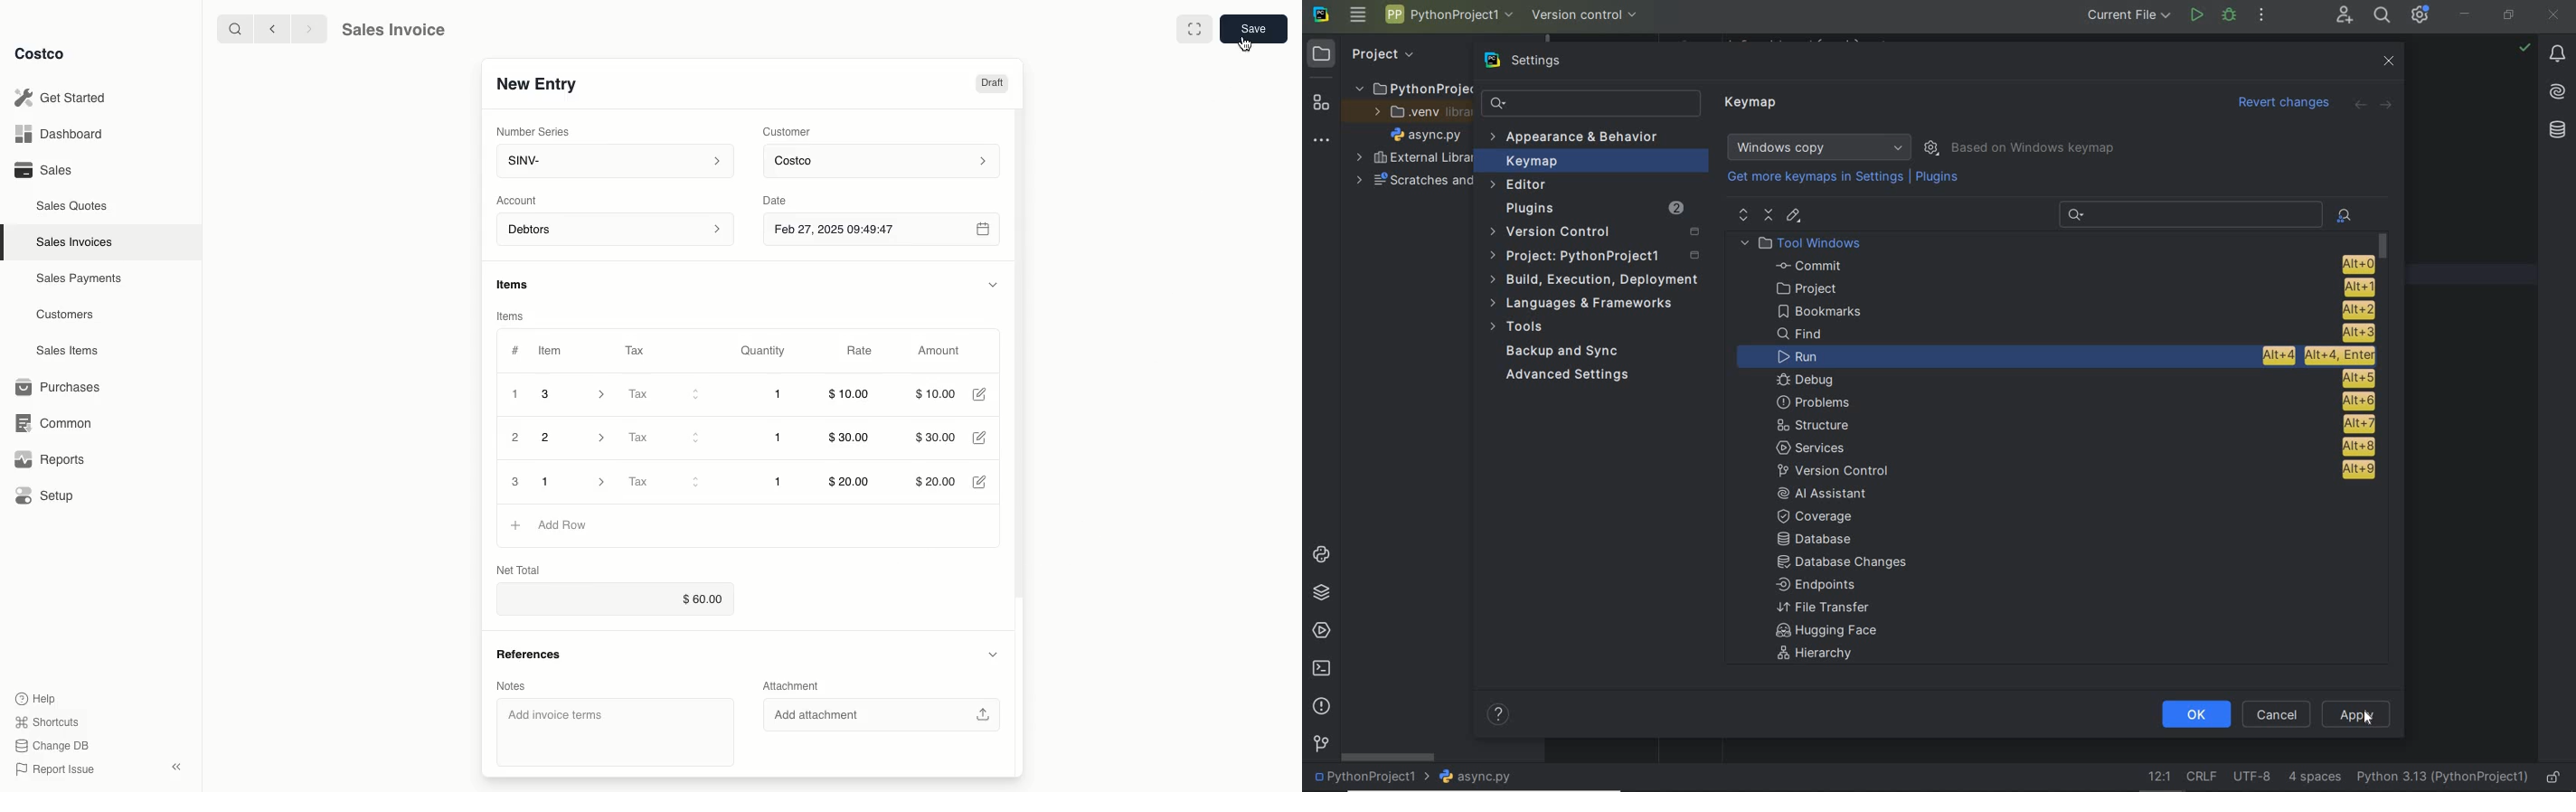  What do you see at coordinates (664, 483) in the screenshot?
I see `Tax` at bounding box center [664, 483].